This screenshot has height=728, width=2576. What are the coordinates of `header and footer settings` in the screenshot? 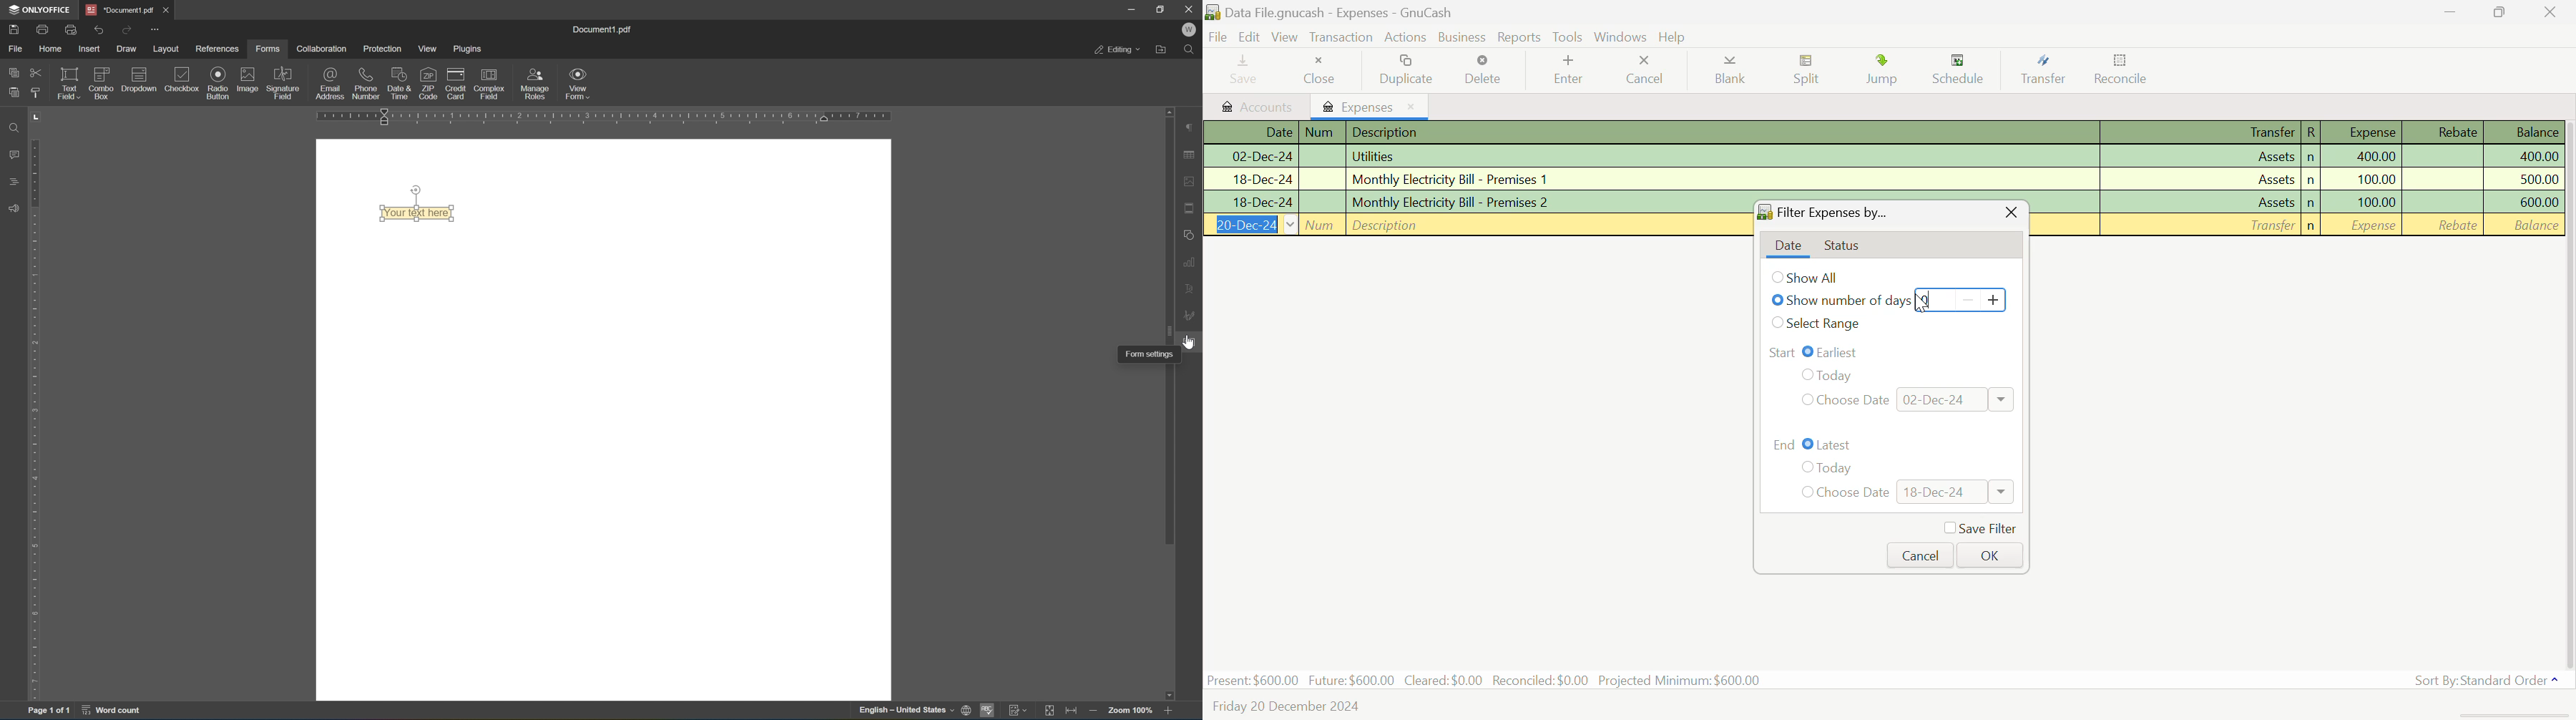 It's located at (1192, 207).